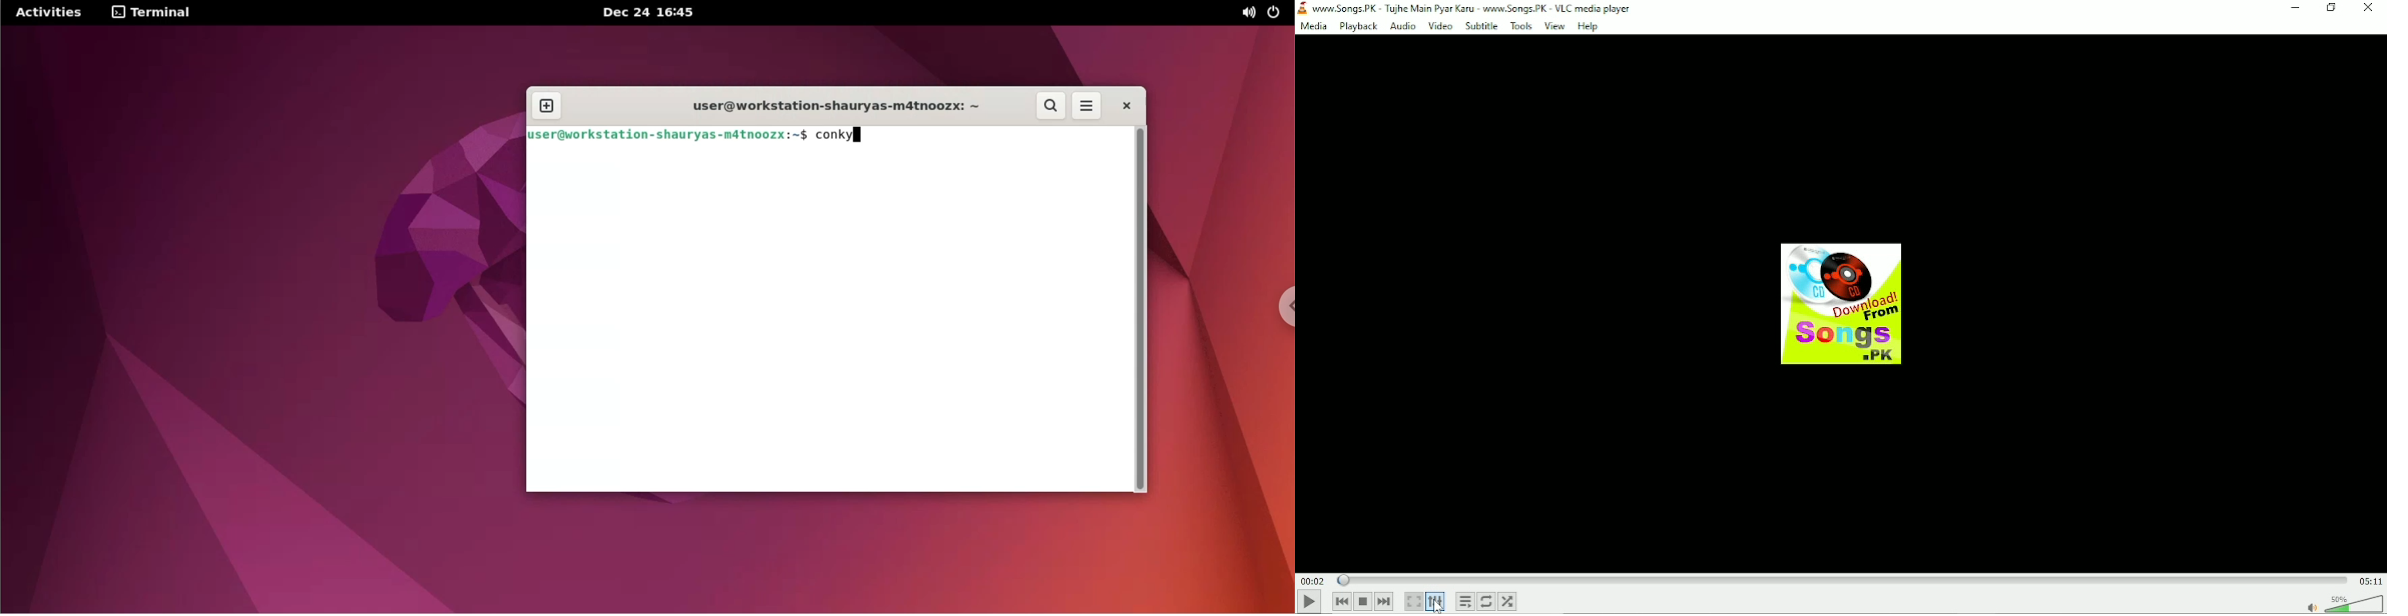 The height and width of the screenshot is (616, 2408). Describe the element at coordinates (1464, 602) in the screenshot. I see `Toggle playlist` at that location.